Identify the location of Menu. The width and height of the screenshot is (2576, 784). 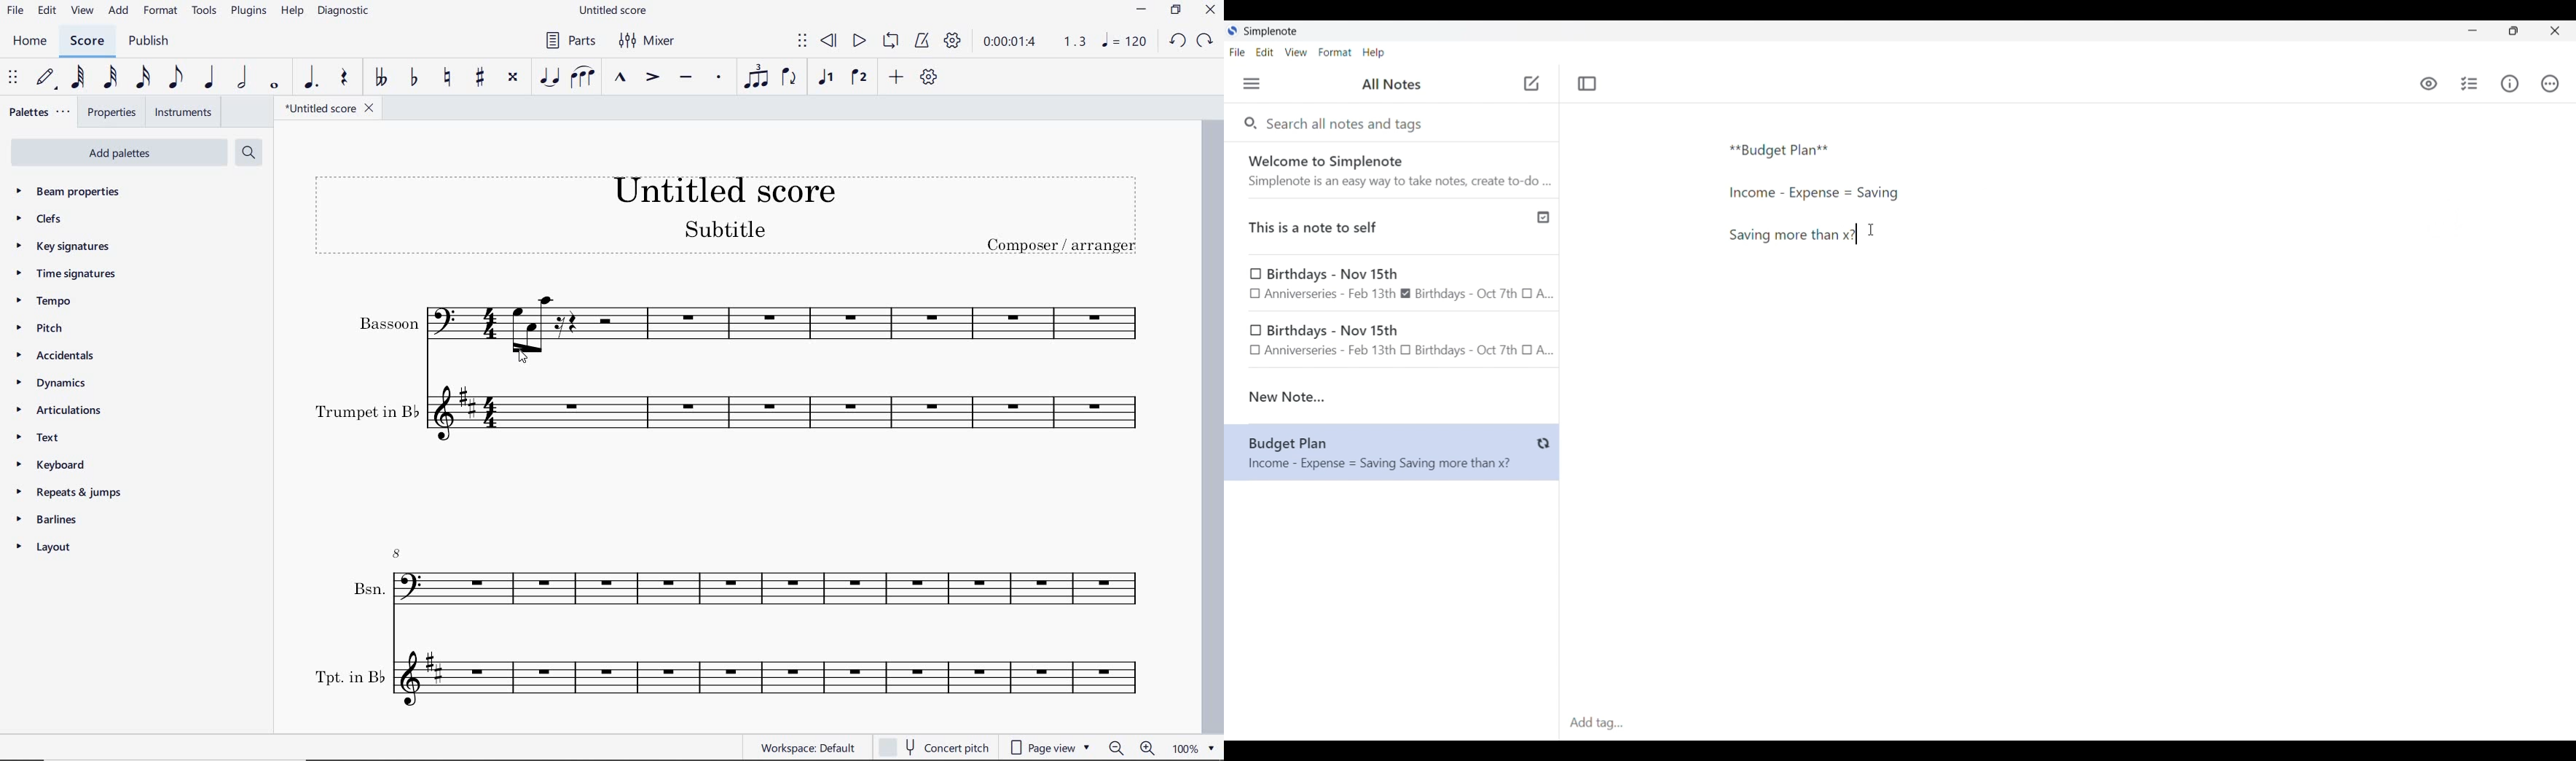
(1251, 83).